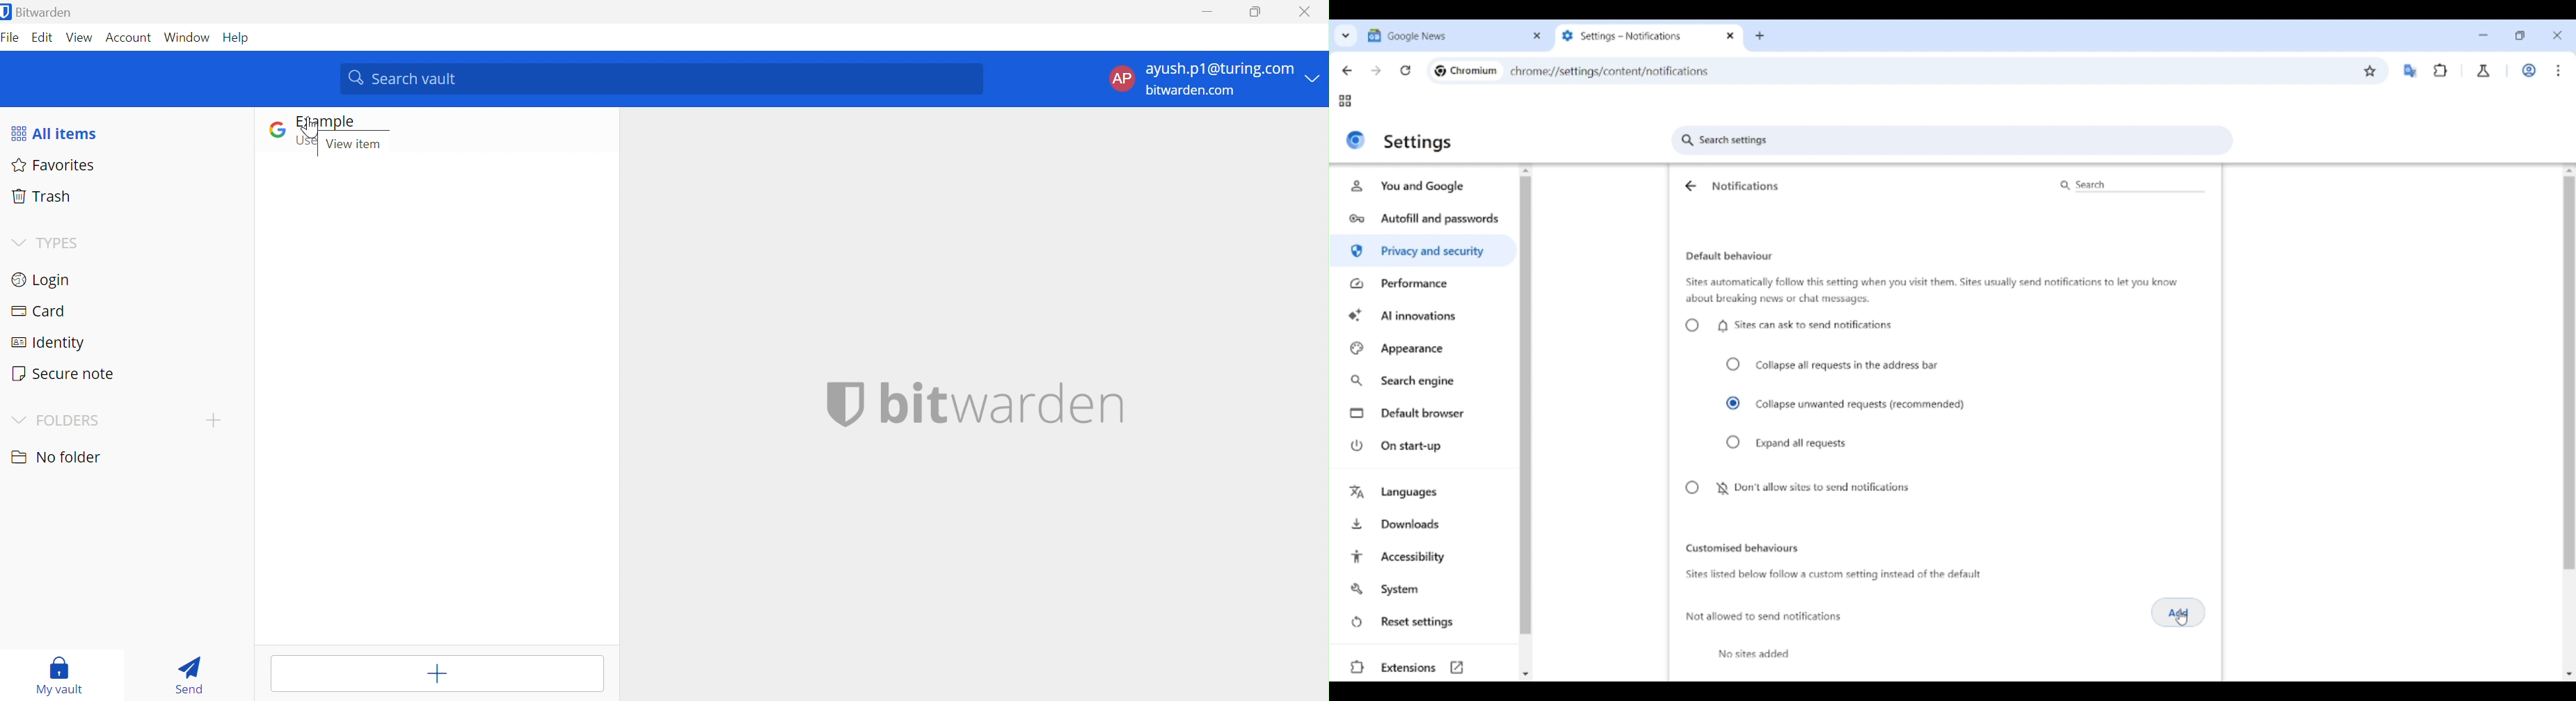  I want to click on Search notifications, so click(2130, 185).